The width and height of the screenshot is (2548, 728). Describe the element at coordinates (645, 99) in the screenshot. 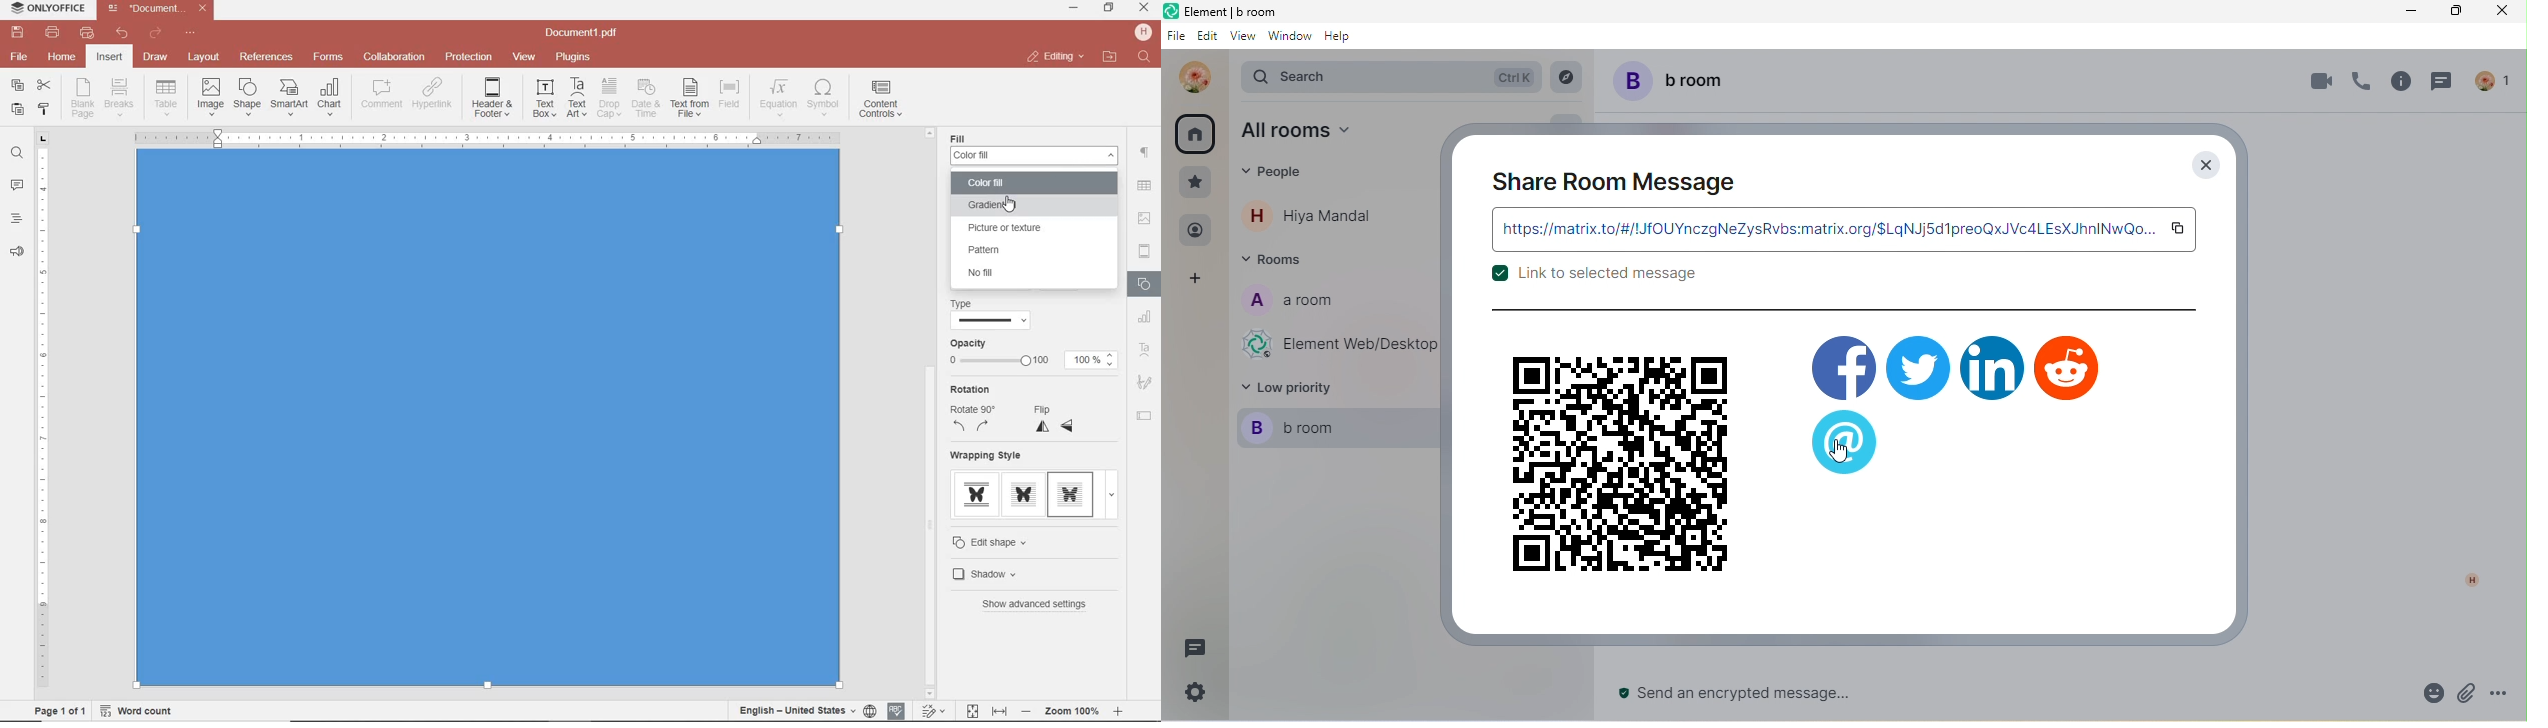

I see `INSERT CURRENT DATE AND TIME` at that location.